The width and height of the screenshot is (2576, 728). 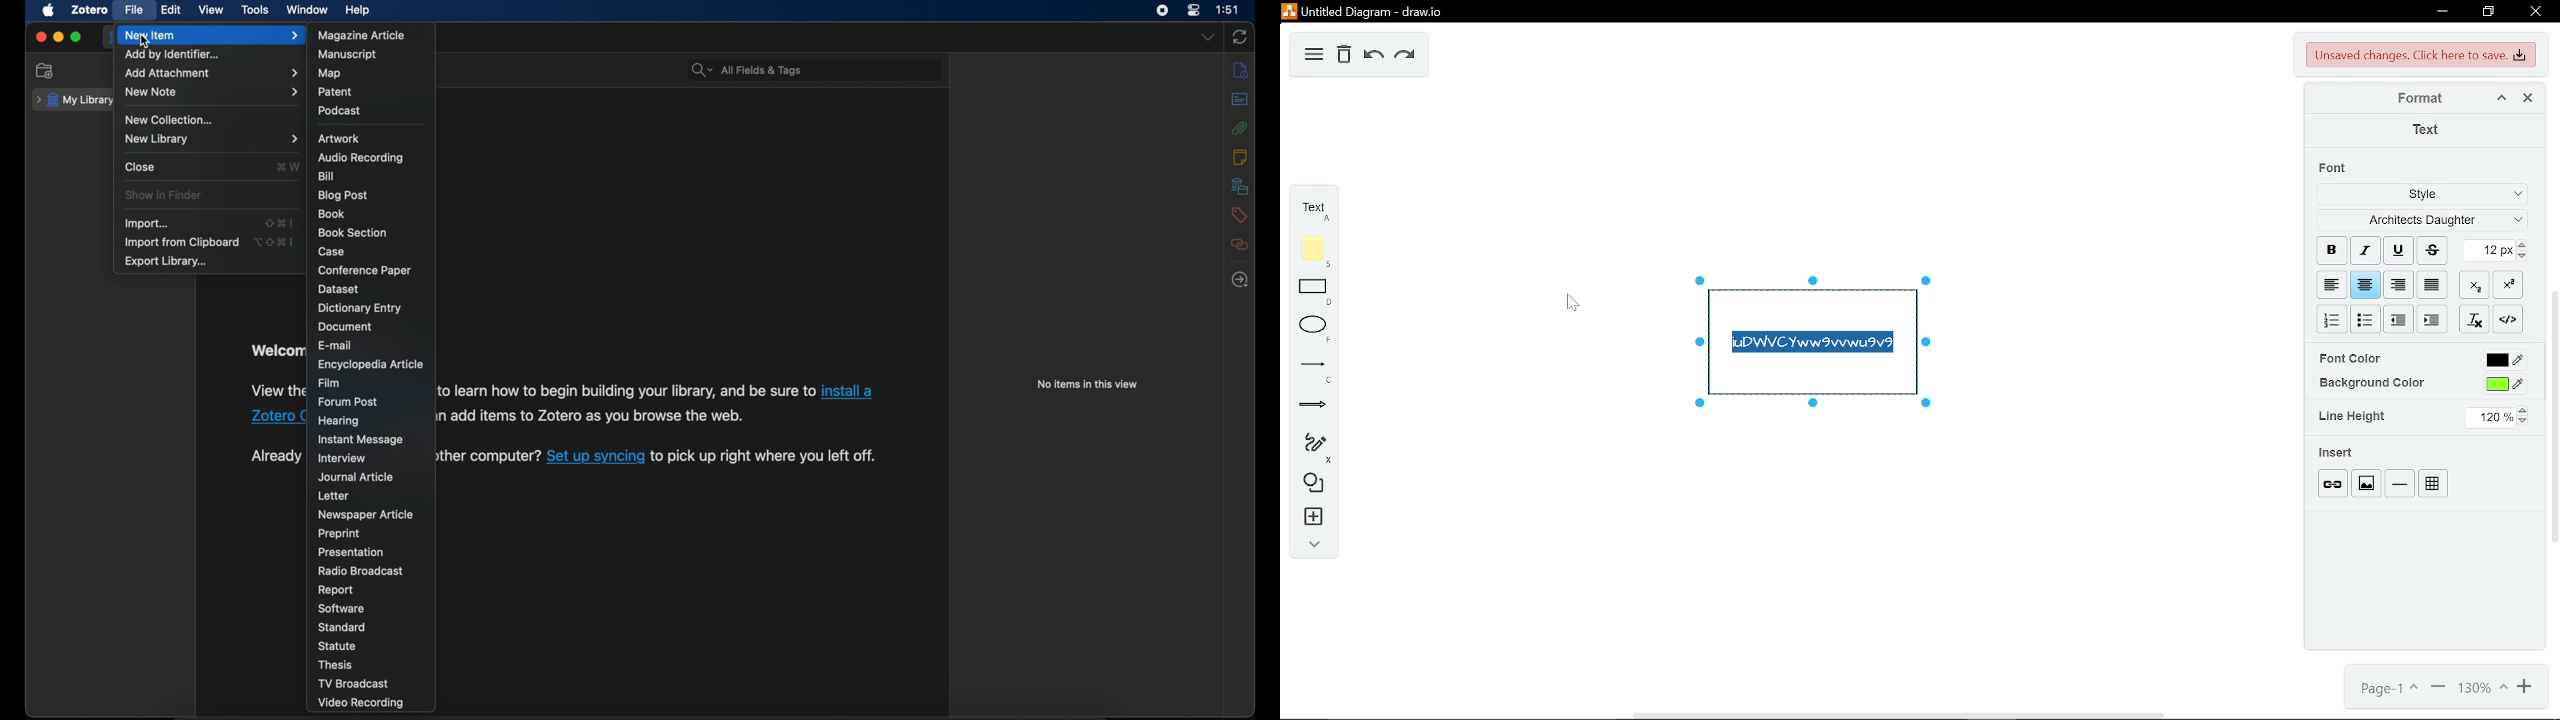 I want to click on redo, so click(x=1404, y=56).